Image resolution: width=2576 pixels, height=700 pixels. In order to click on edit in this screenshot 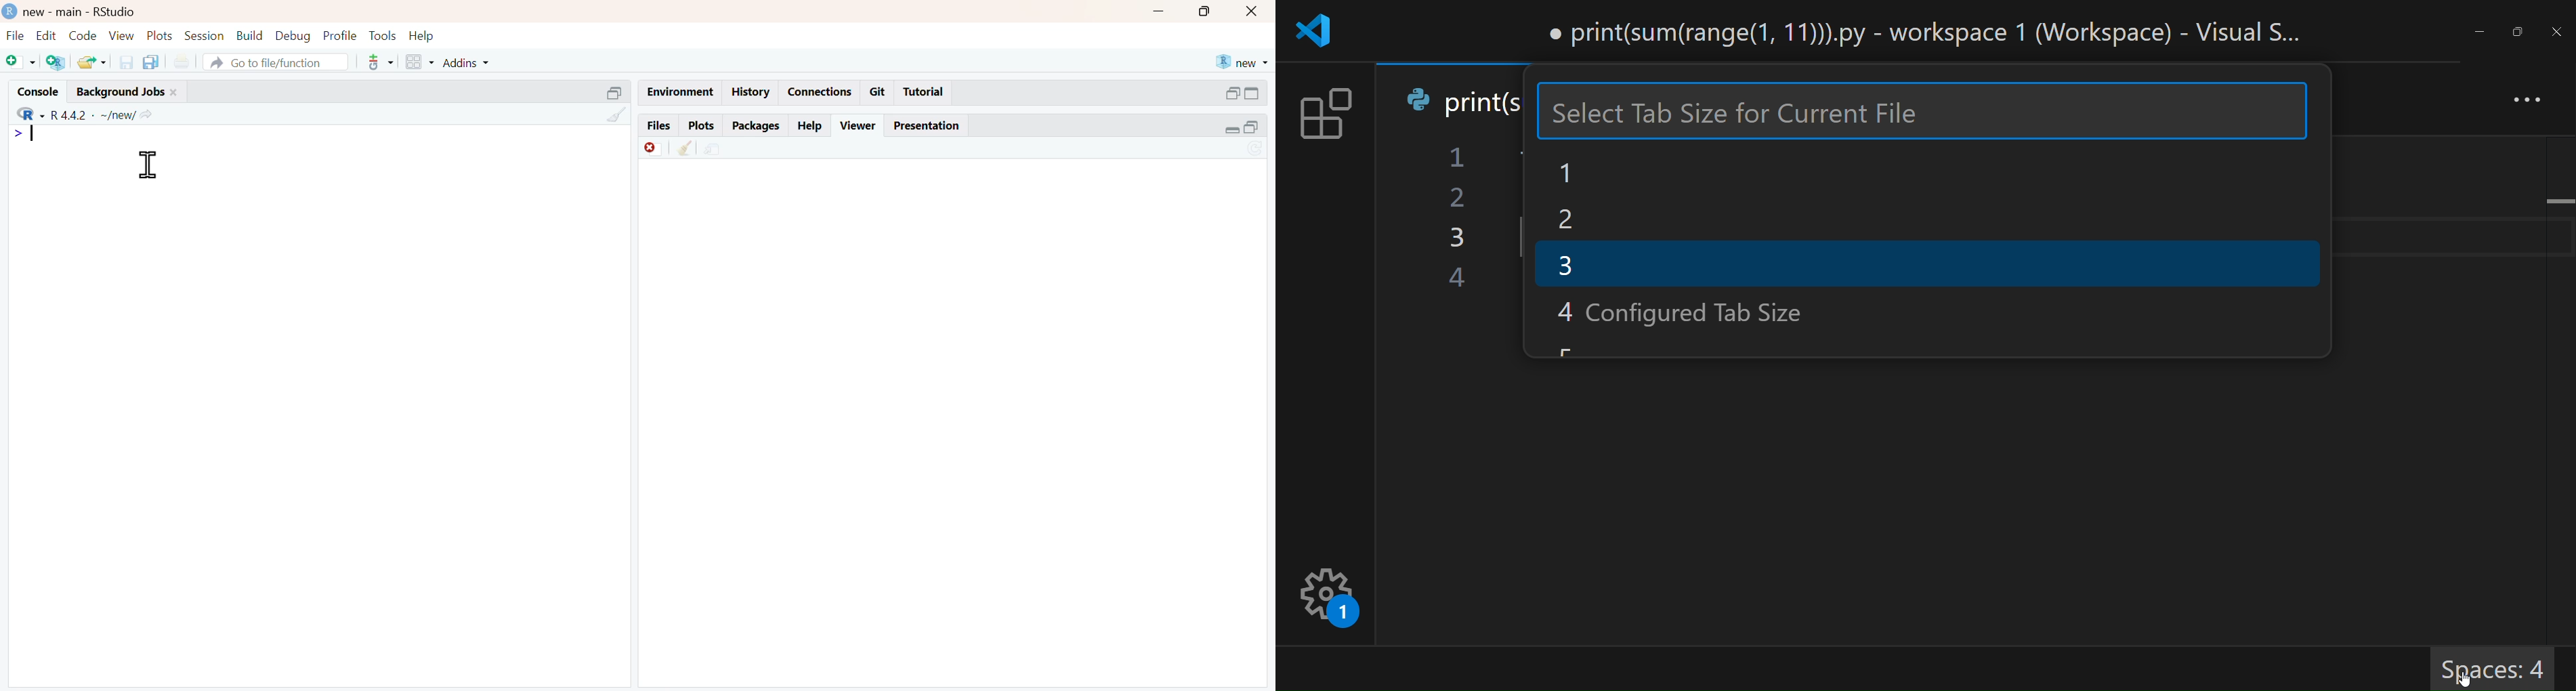, I will do `click(47, 35)`.